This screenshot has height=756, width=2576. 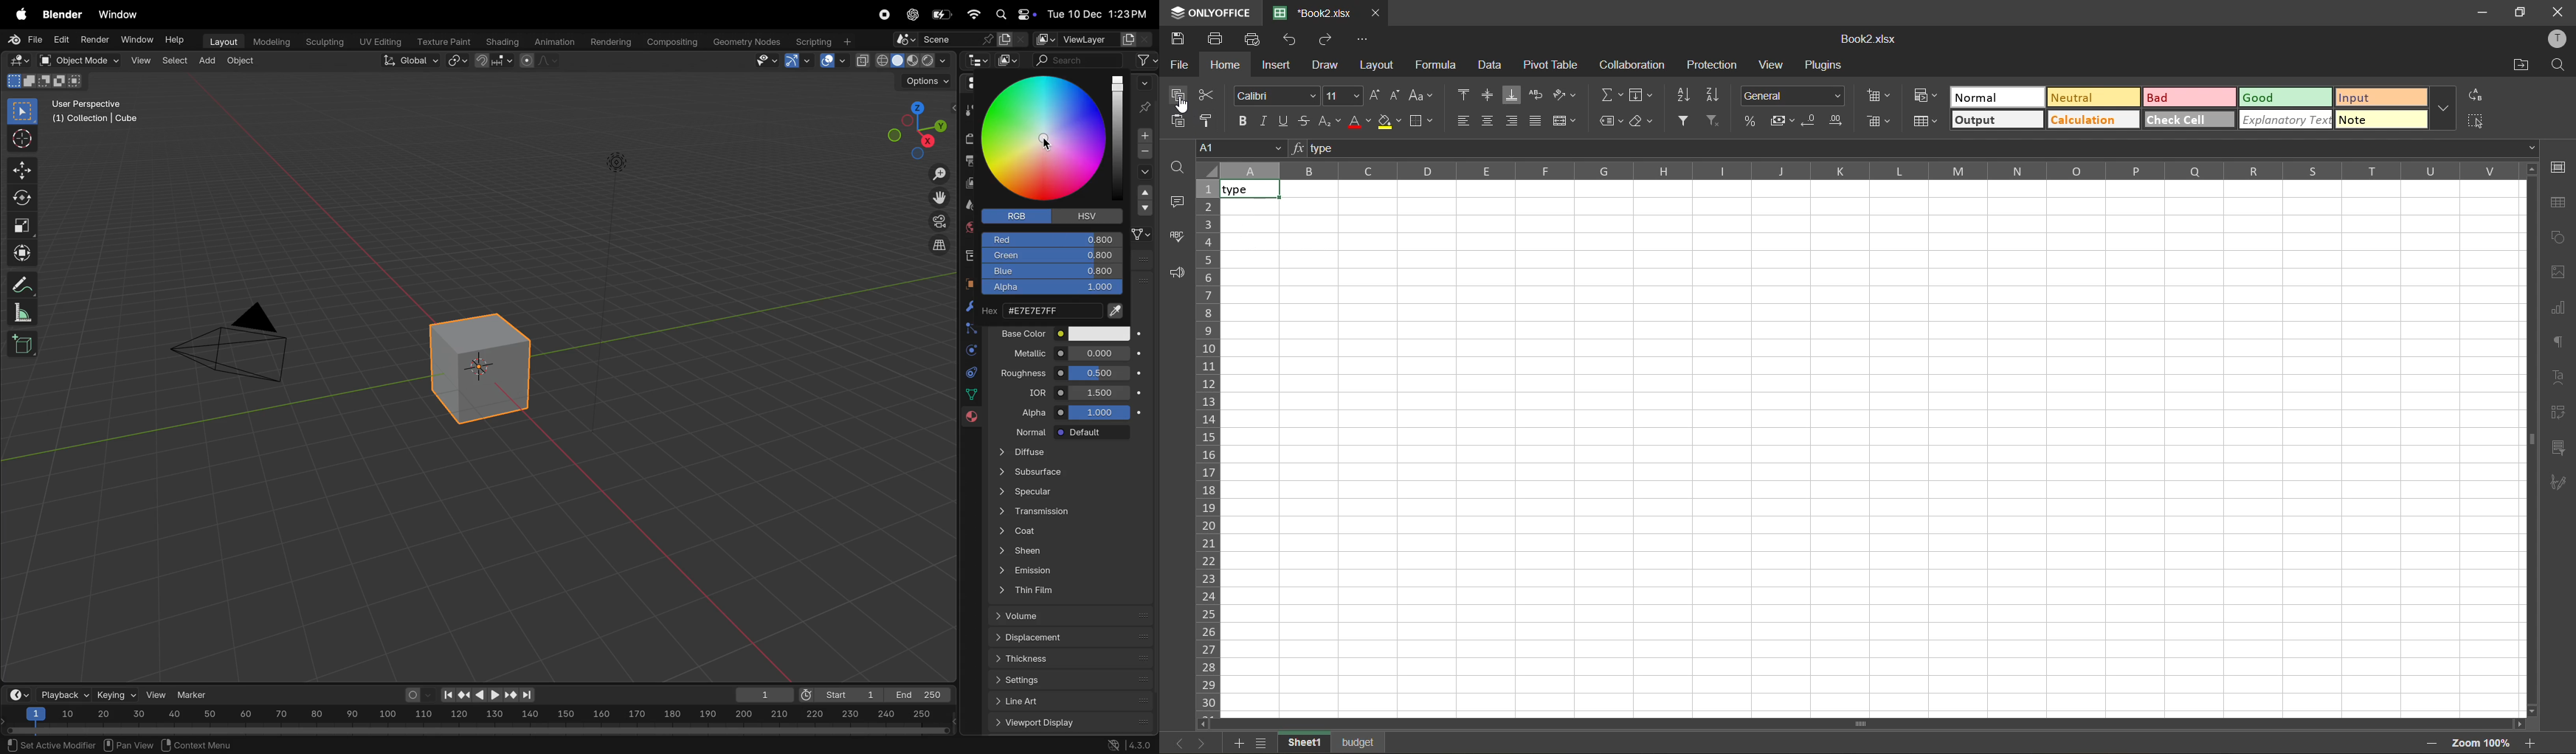 What do you see at coordinates (1262, 741) in the screenshot?
I see `sheet list` at bounding box center [1262, 741].